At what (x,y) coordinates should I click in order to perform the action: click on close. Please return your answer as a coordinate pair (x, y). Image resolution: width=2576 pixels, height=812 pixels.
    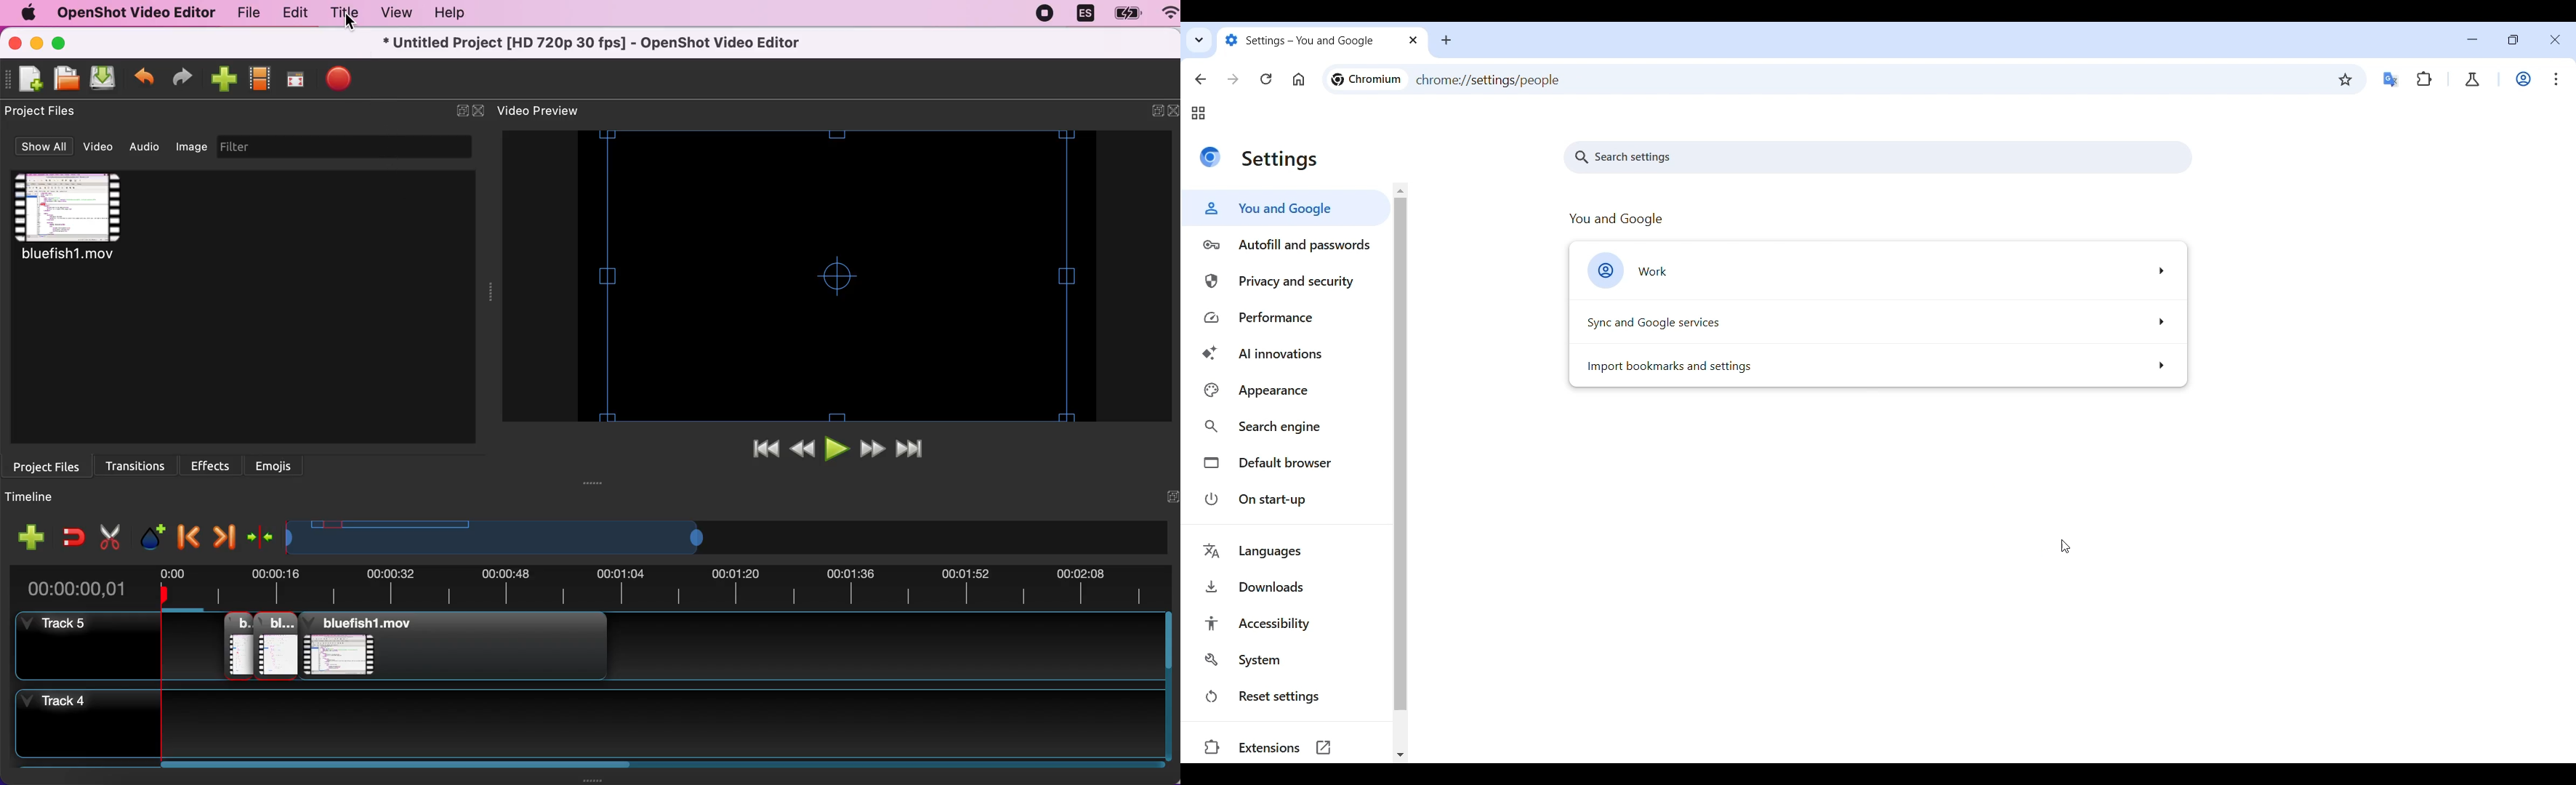
    Looking at the image, I should click on (16, 43).